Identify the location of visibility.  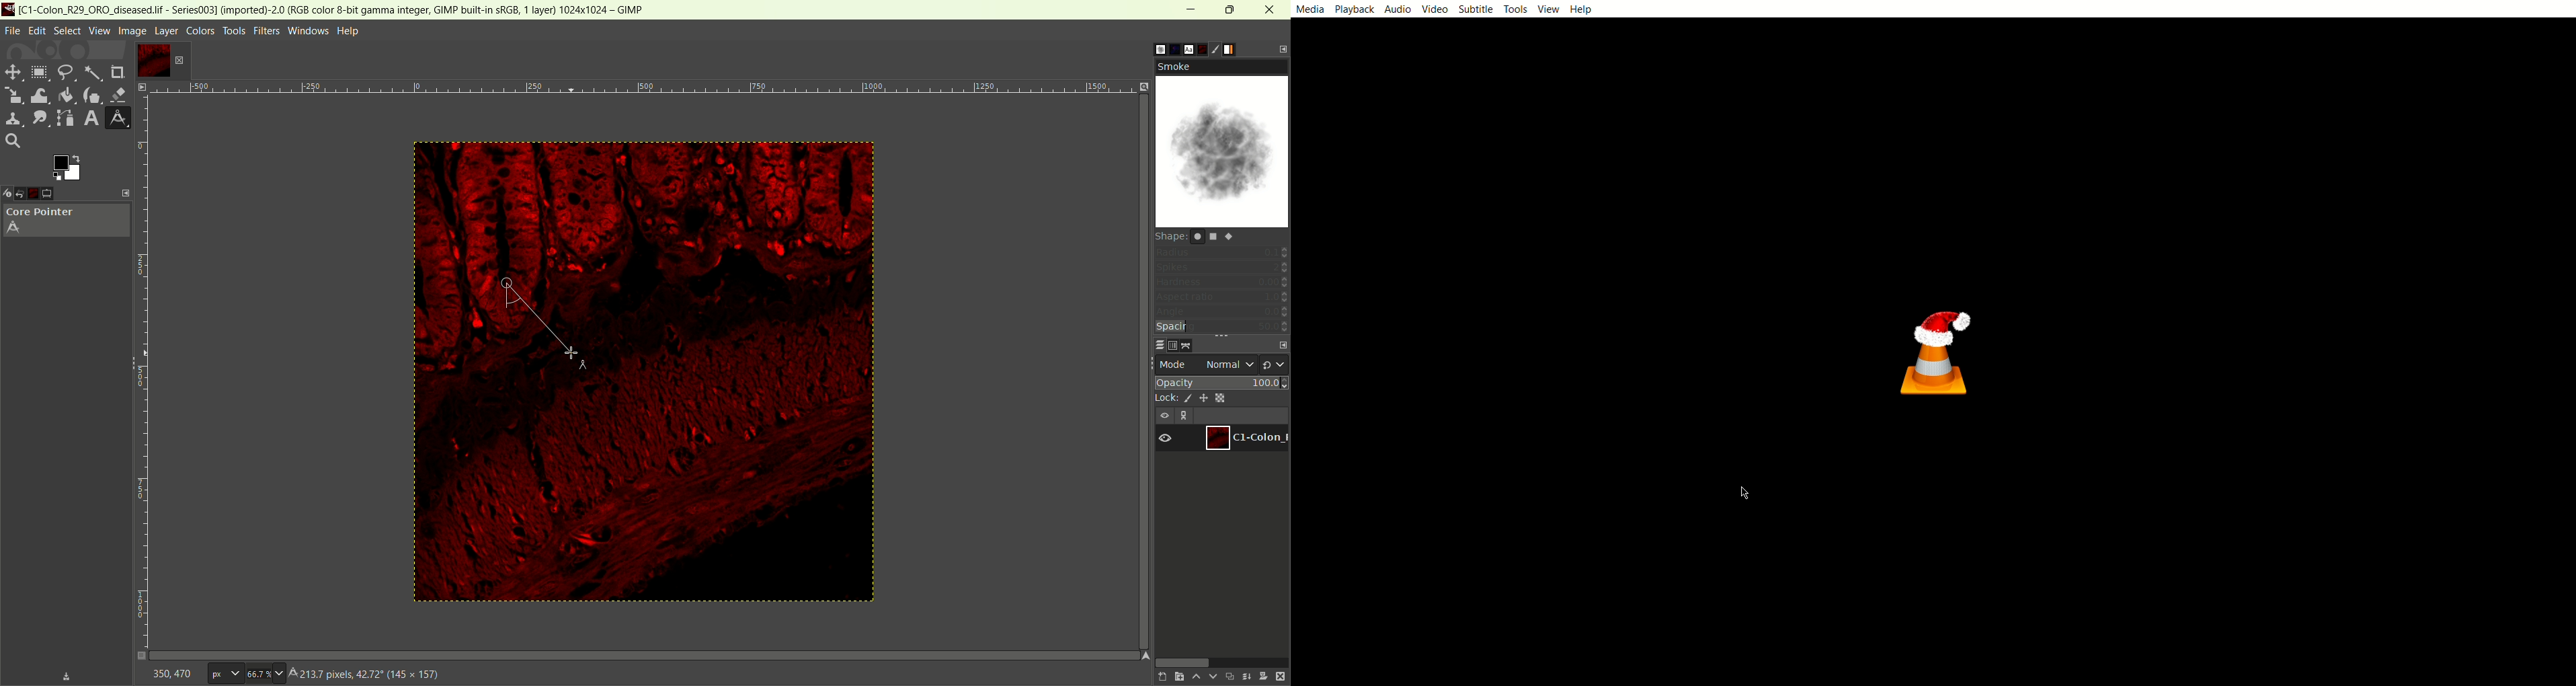
(1166, 439).